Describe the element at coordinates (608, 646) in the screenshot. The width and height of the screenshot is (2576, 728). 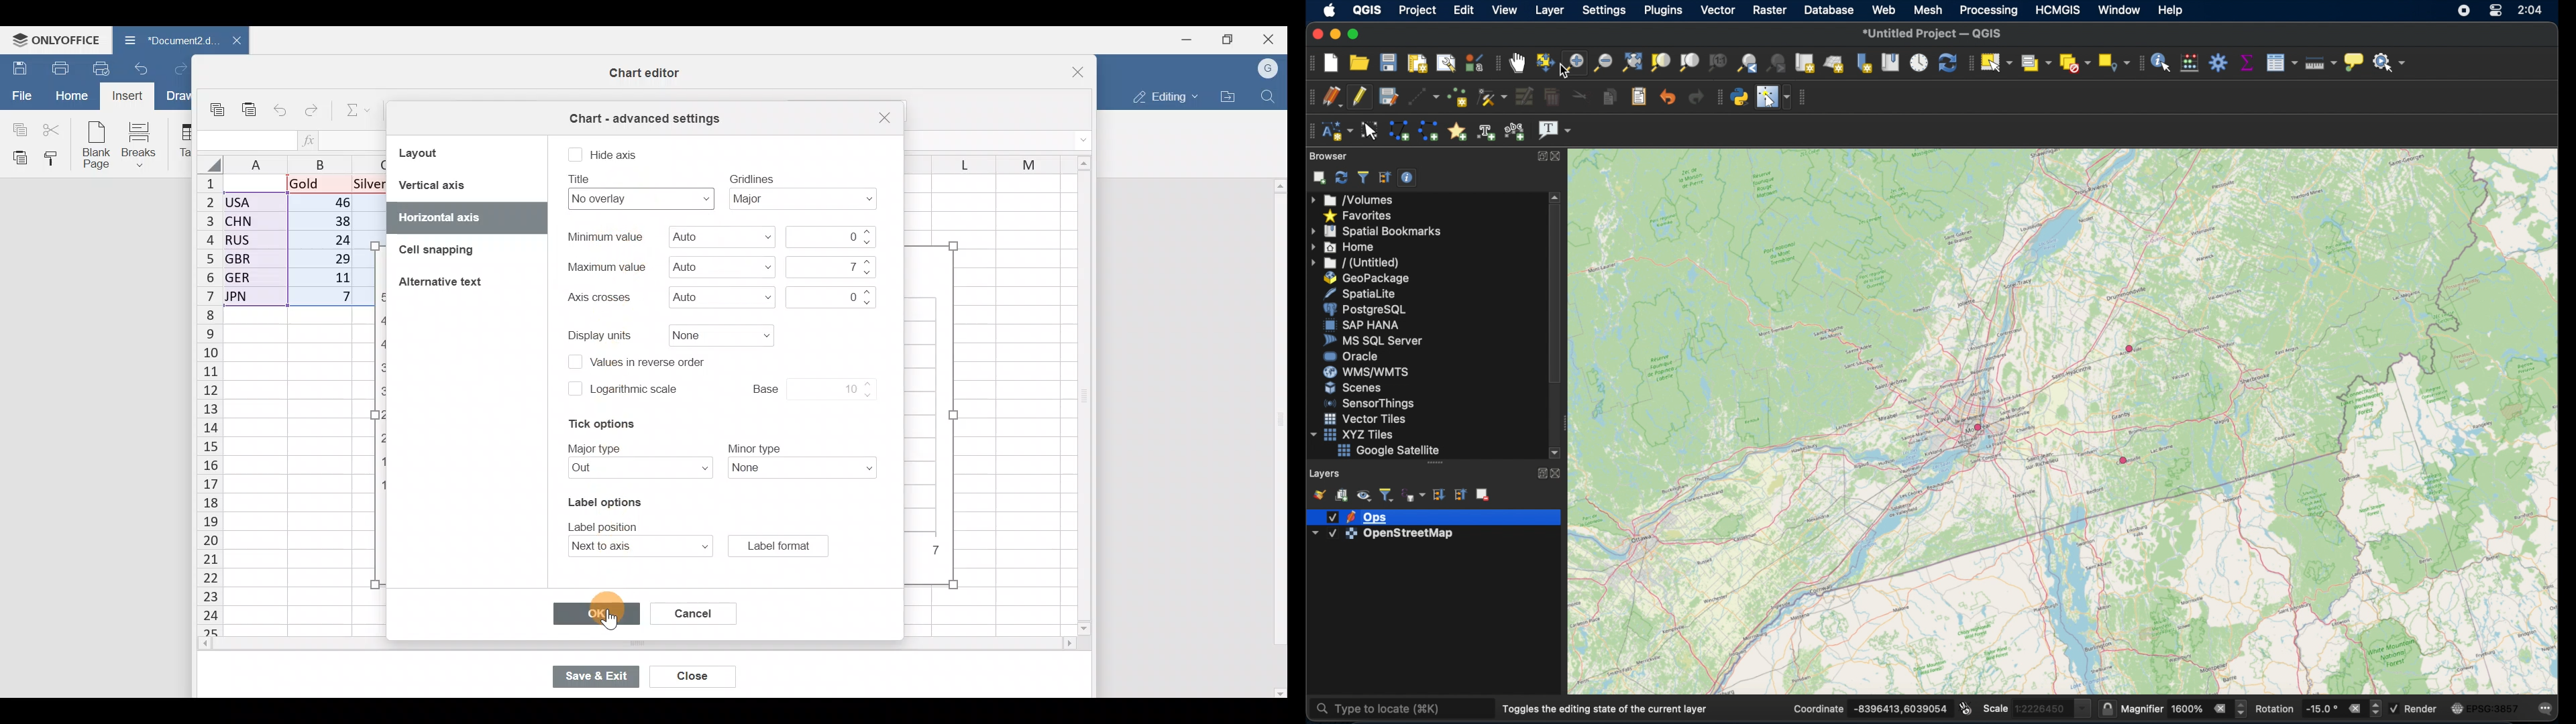
I see `Scroll bar` at that location.